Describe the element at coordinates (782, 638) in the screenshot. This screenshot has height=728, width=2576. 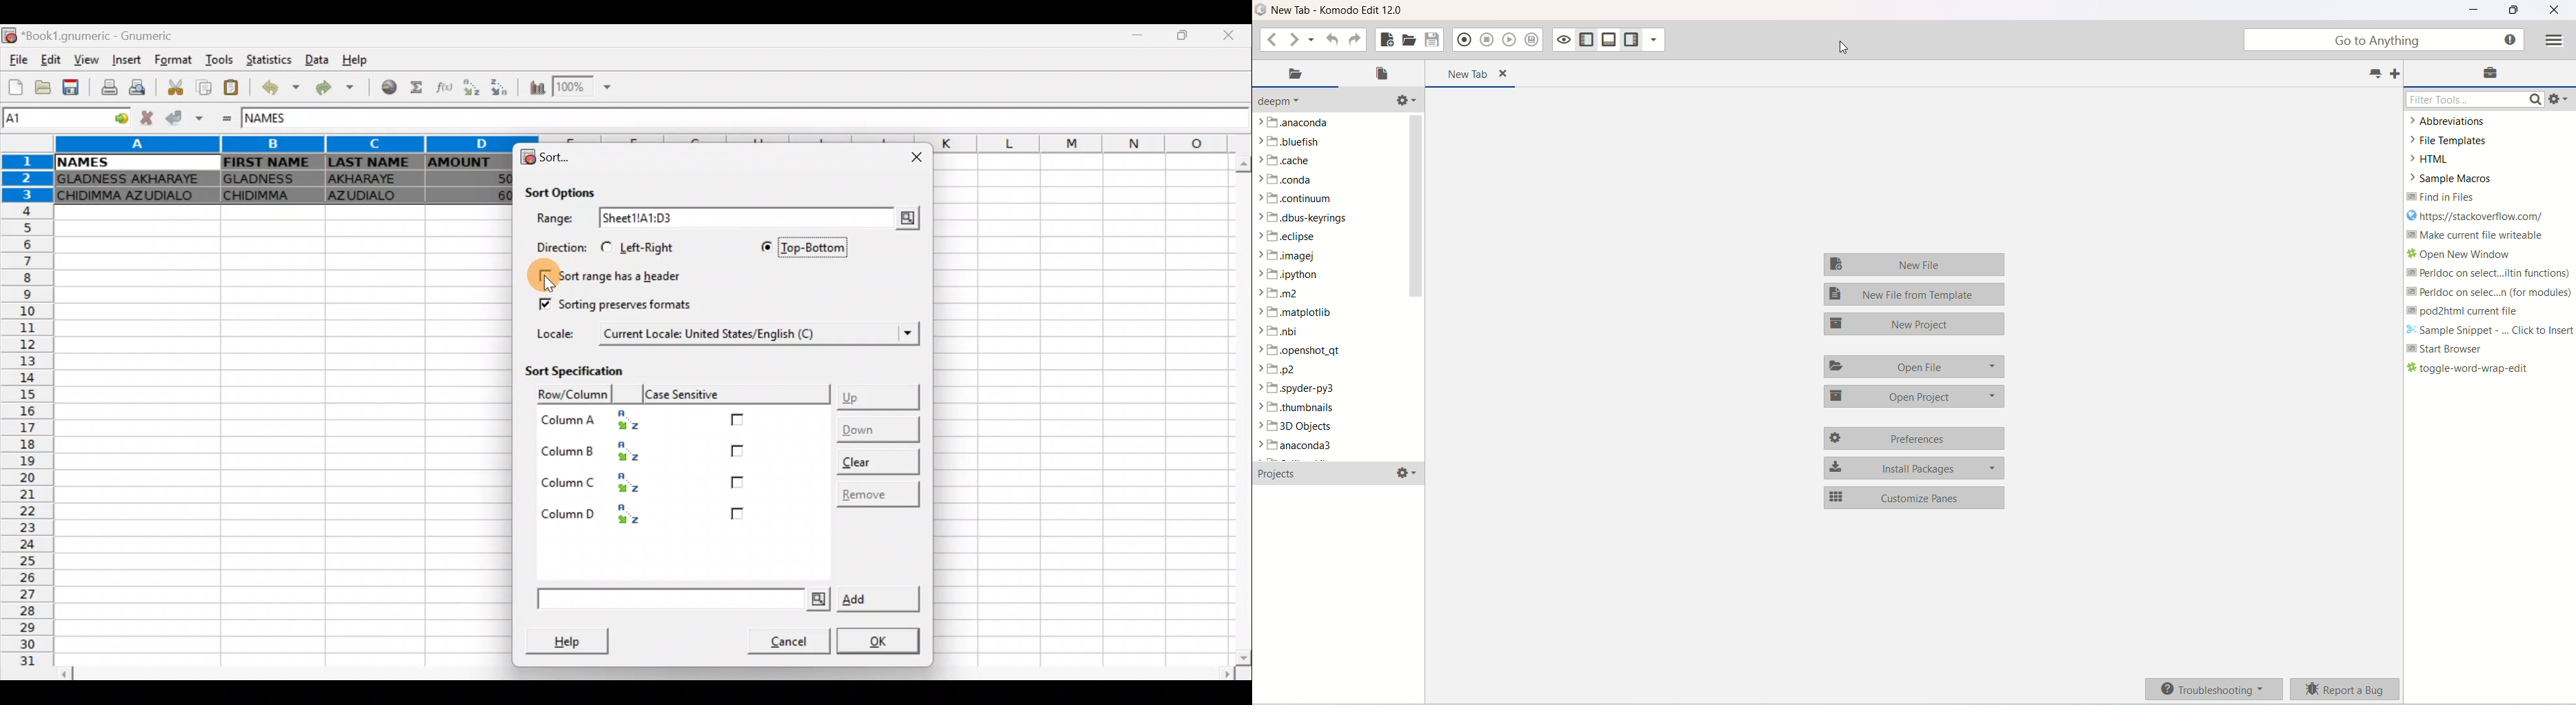
I see `Cancel` at that location.